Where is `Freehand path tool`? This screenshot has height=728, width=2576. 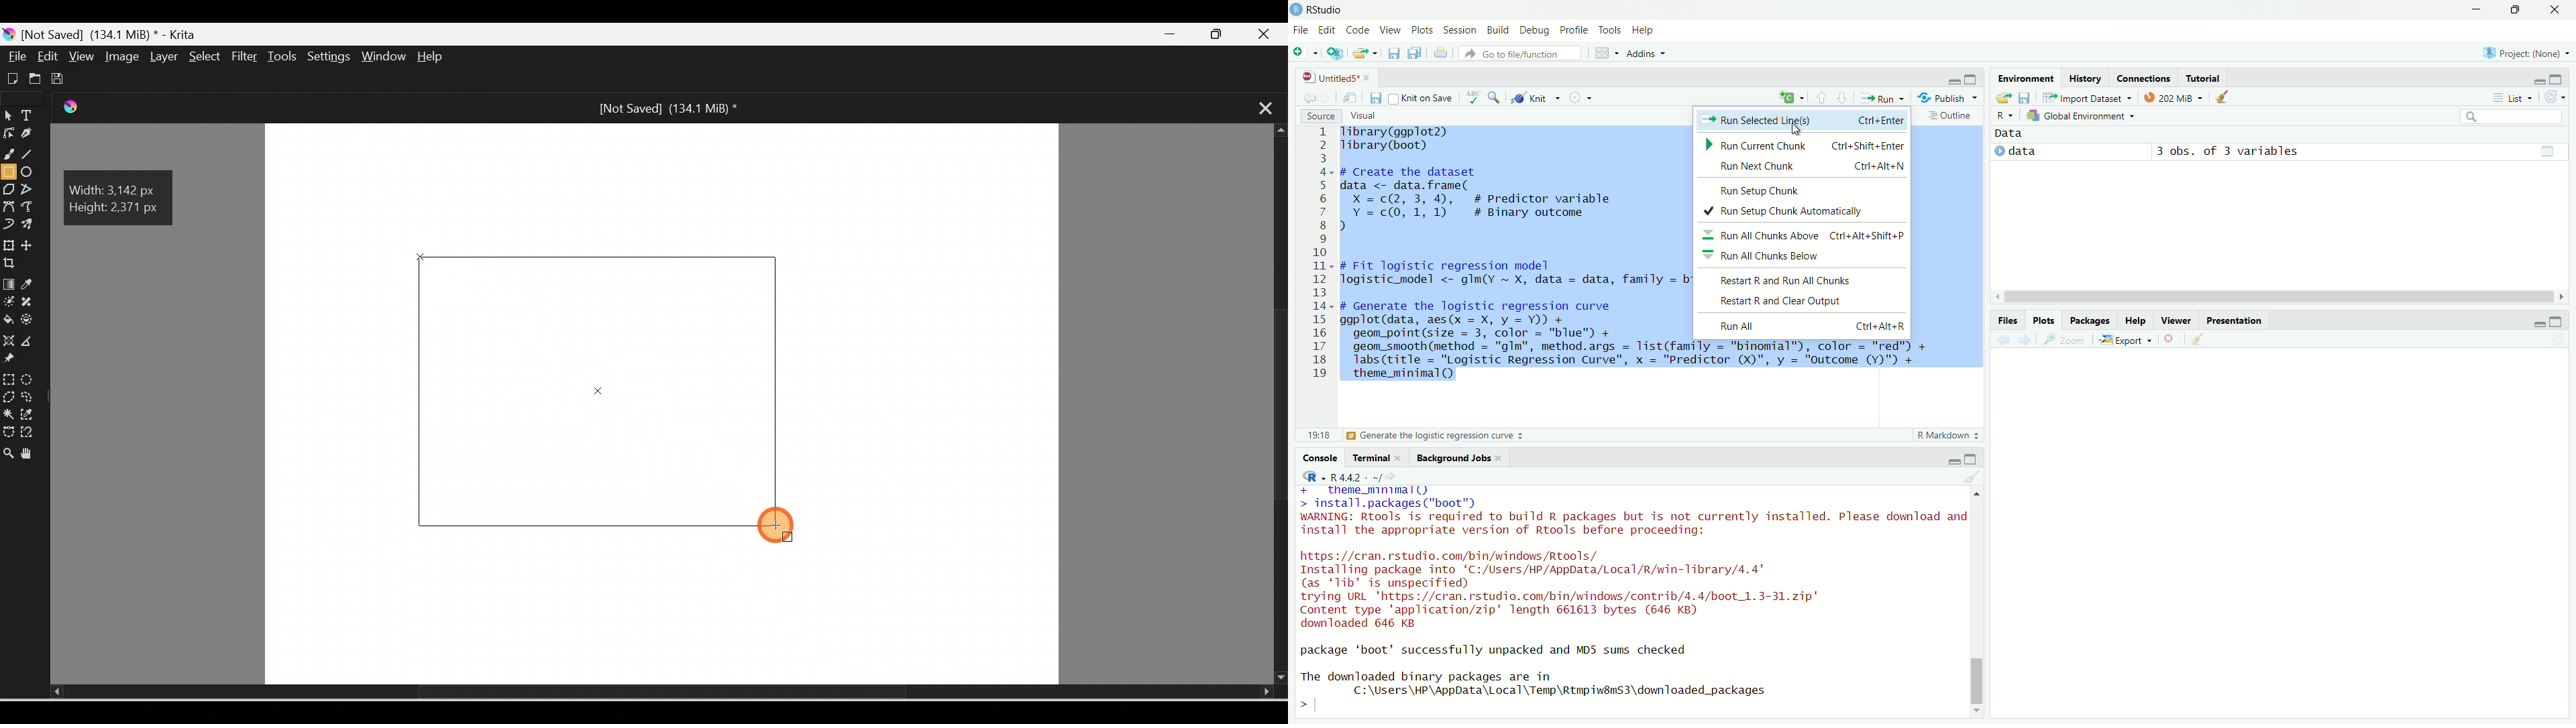
Freehand path tool is located at coordinates (31, 208).